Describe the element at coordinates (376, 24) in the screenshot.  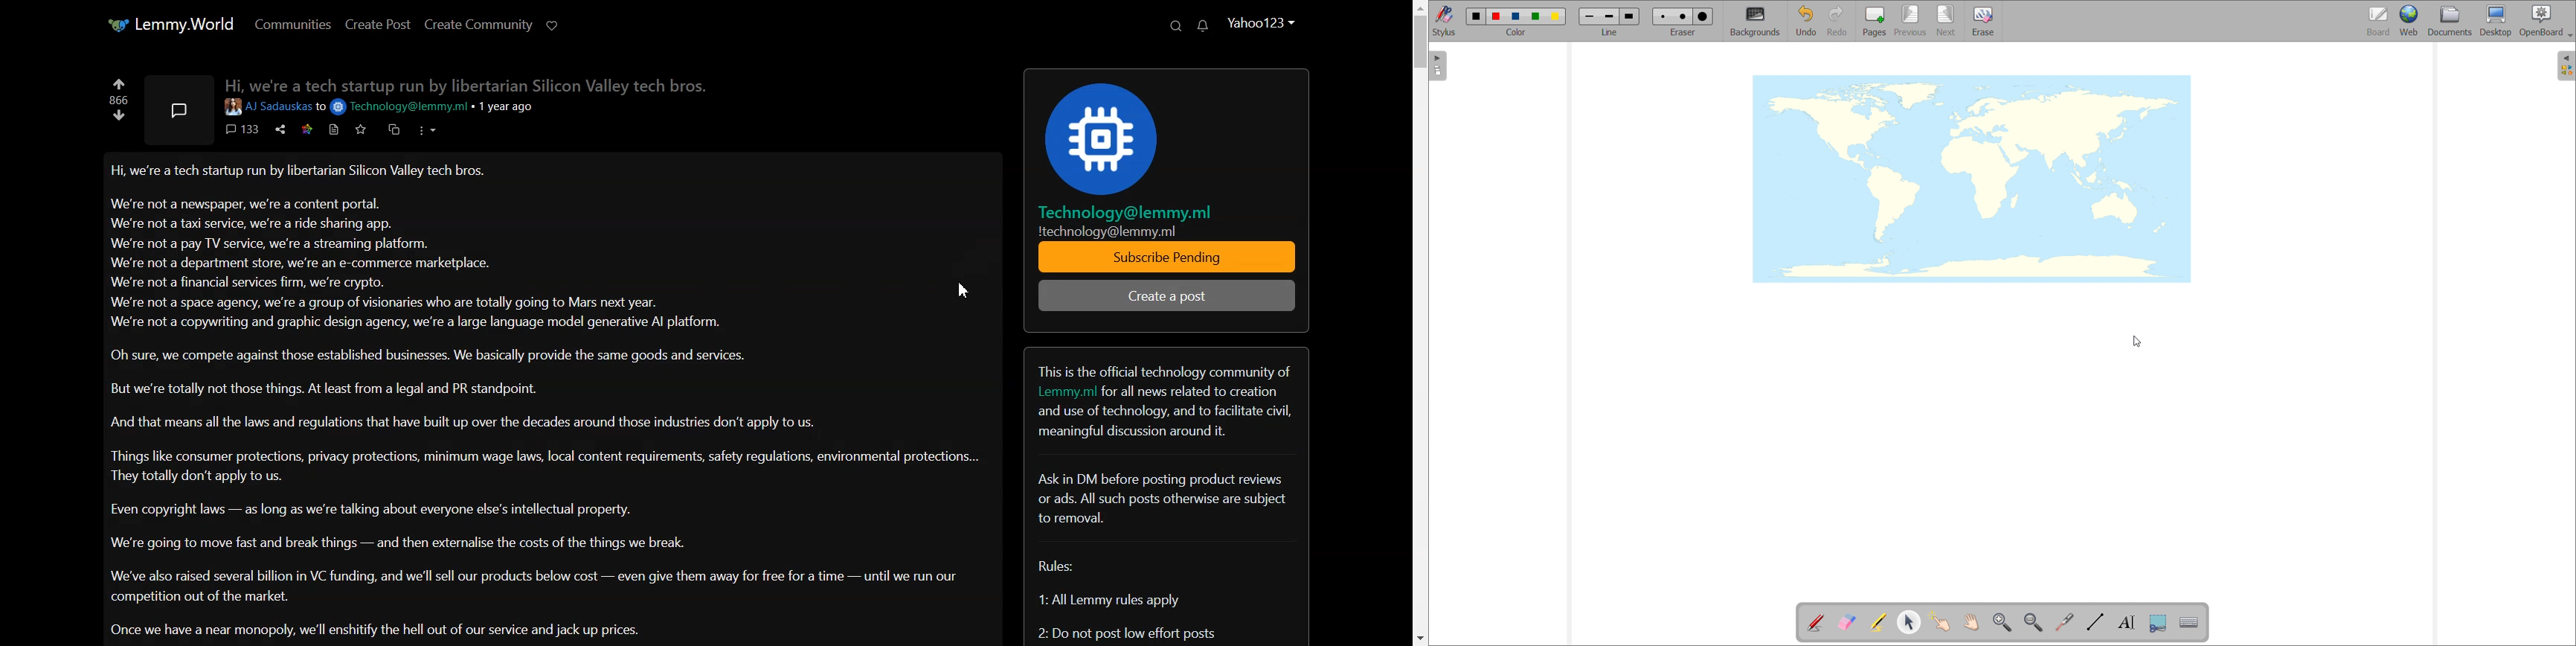
I see `Create Post` at that location.